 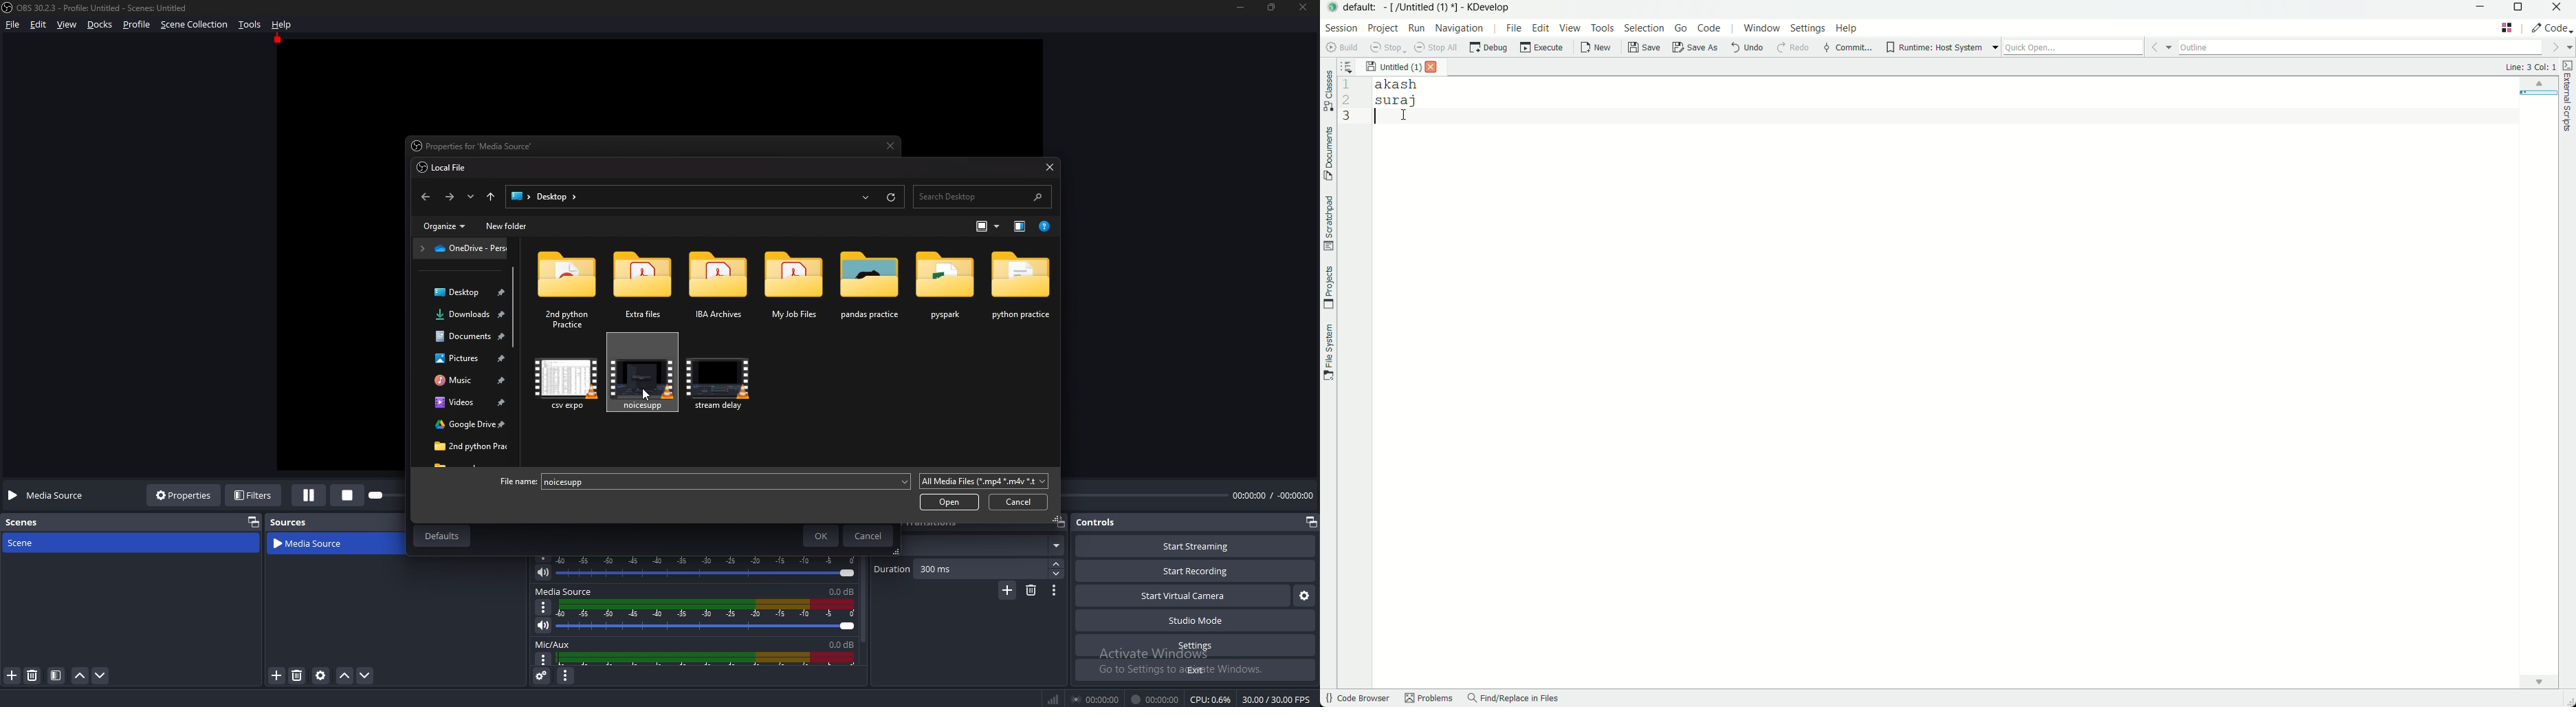 What do you see at coordinates (465, 446) in the screenshot?
I see `folder` at bounding box center [465, 446].